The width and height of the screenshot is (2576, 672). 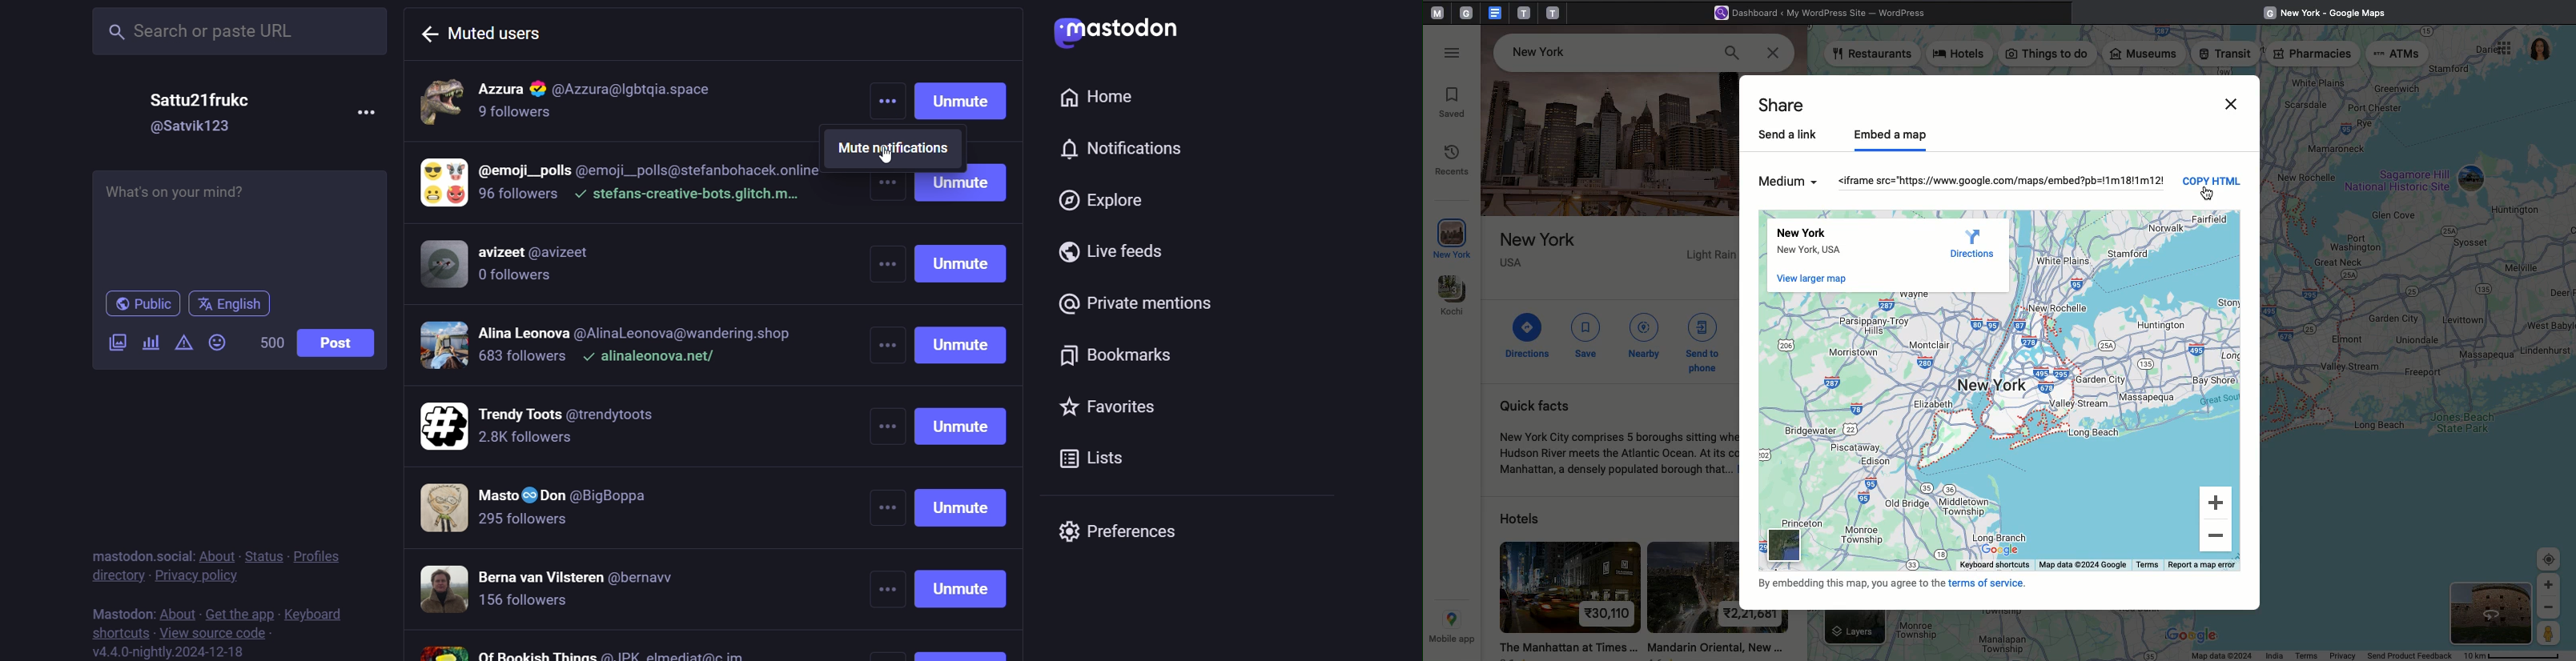 What do you see at coordinates (1873, 55) in the screenshot?
I see `Restaurants` at bounding box center [1873, 55].